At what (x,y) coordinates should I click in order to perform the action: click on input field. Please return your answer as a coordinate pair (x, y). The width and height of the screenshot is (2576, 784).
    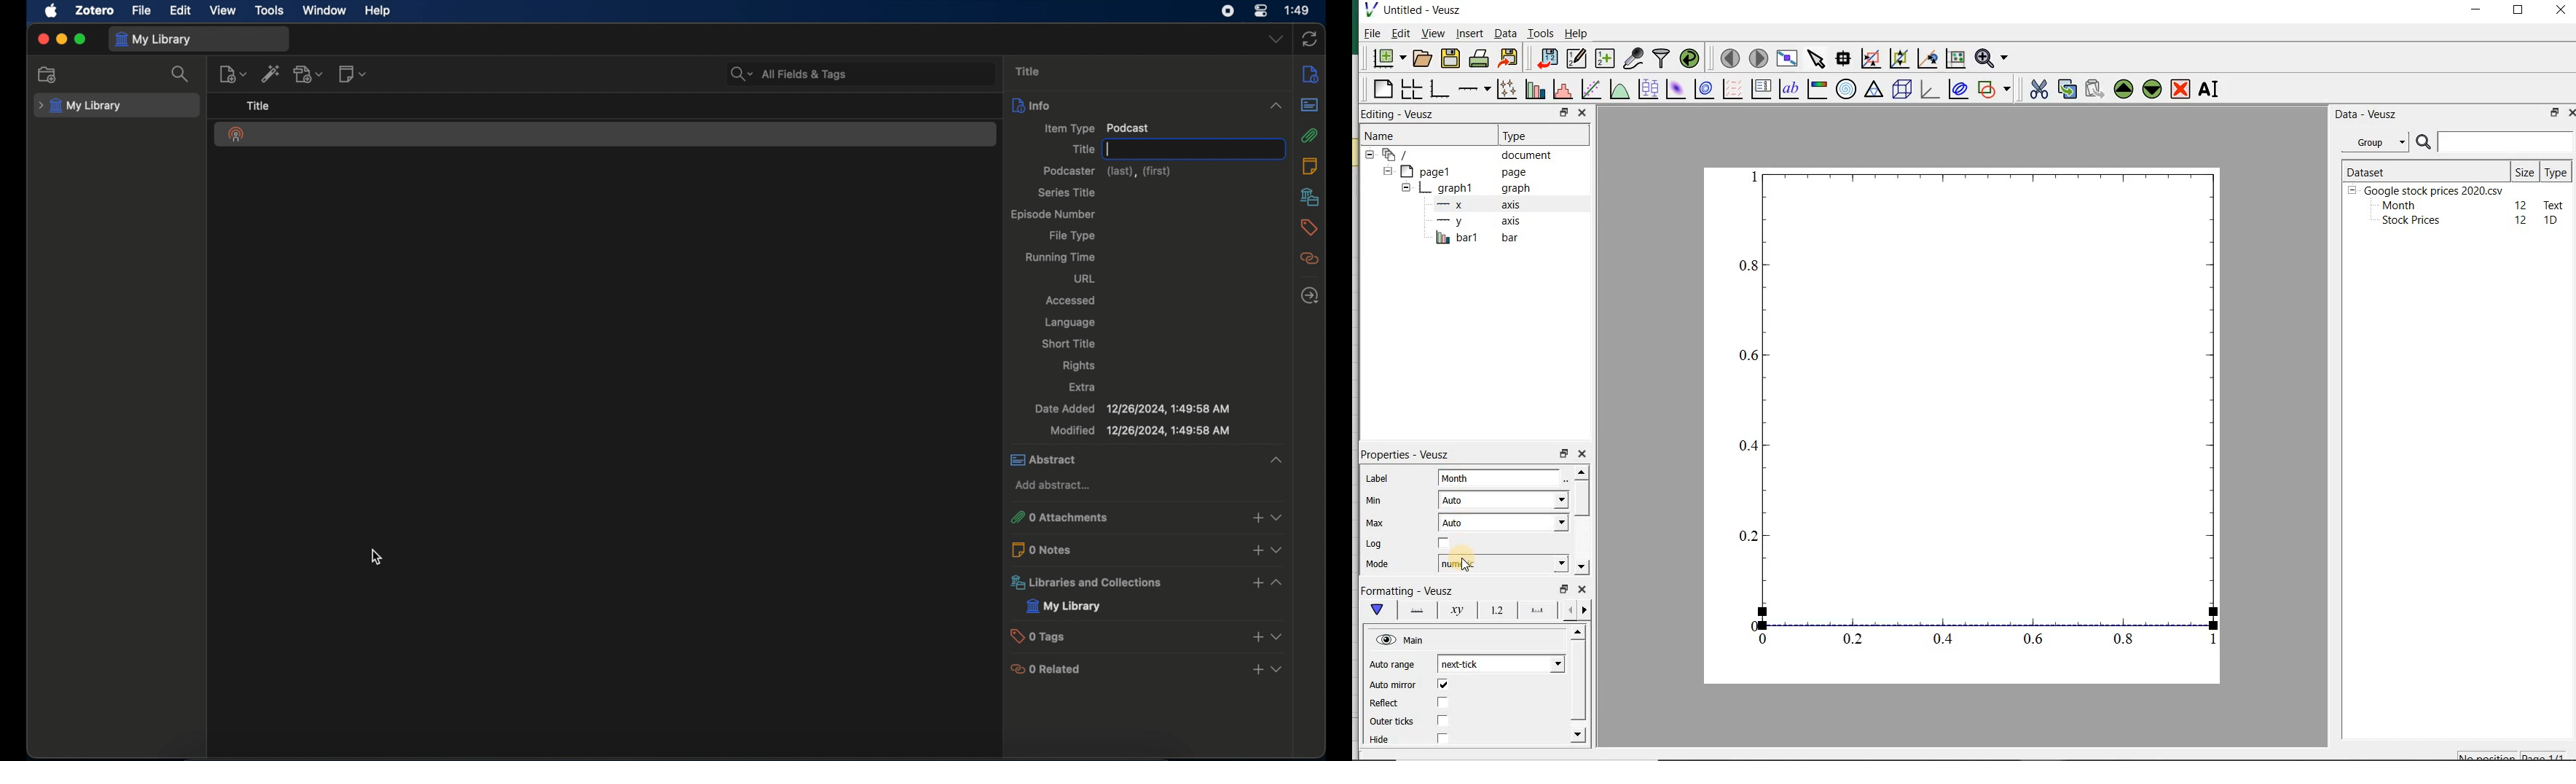
    Looking at the image, I should click on (1501, 477).